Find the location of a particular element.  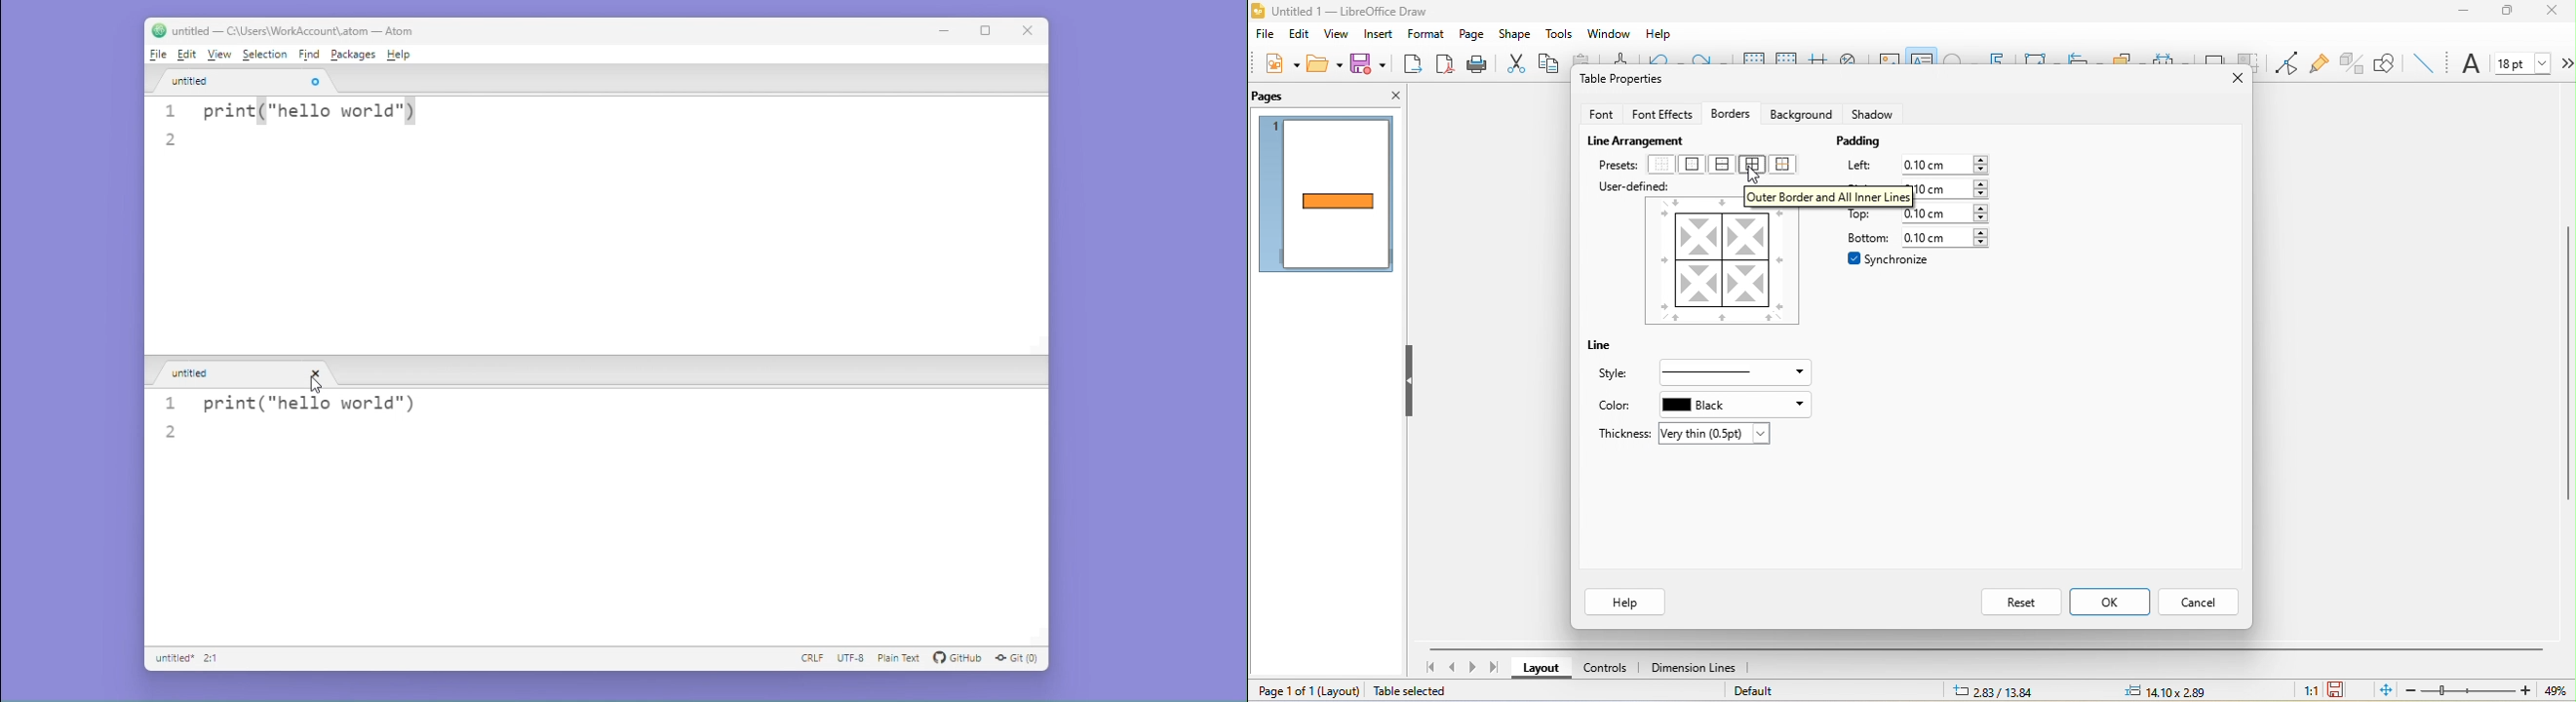

0.10 cm is located at coordinates (1950, 163).